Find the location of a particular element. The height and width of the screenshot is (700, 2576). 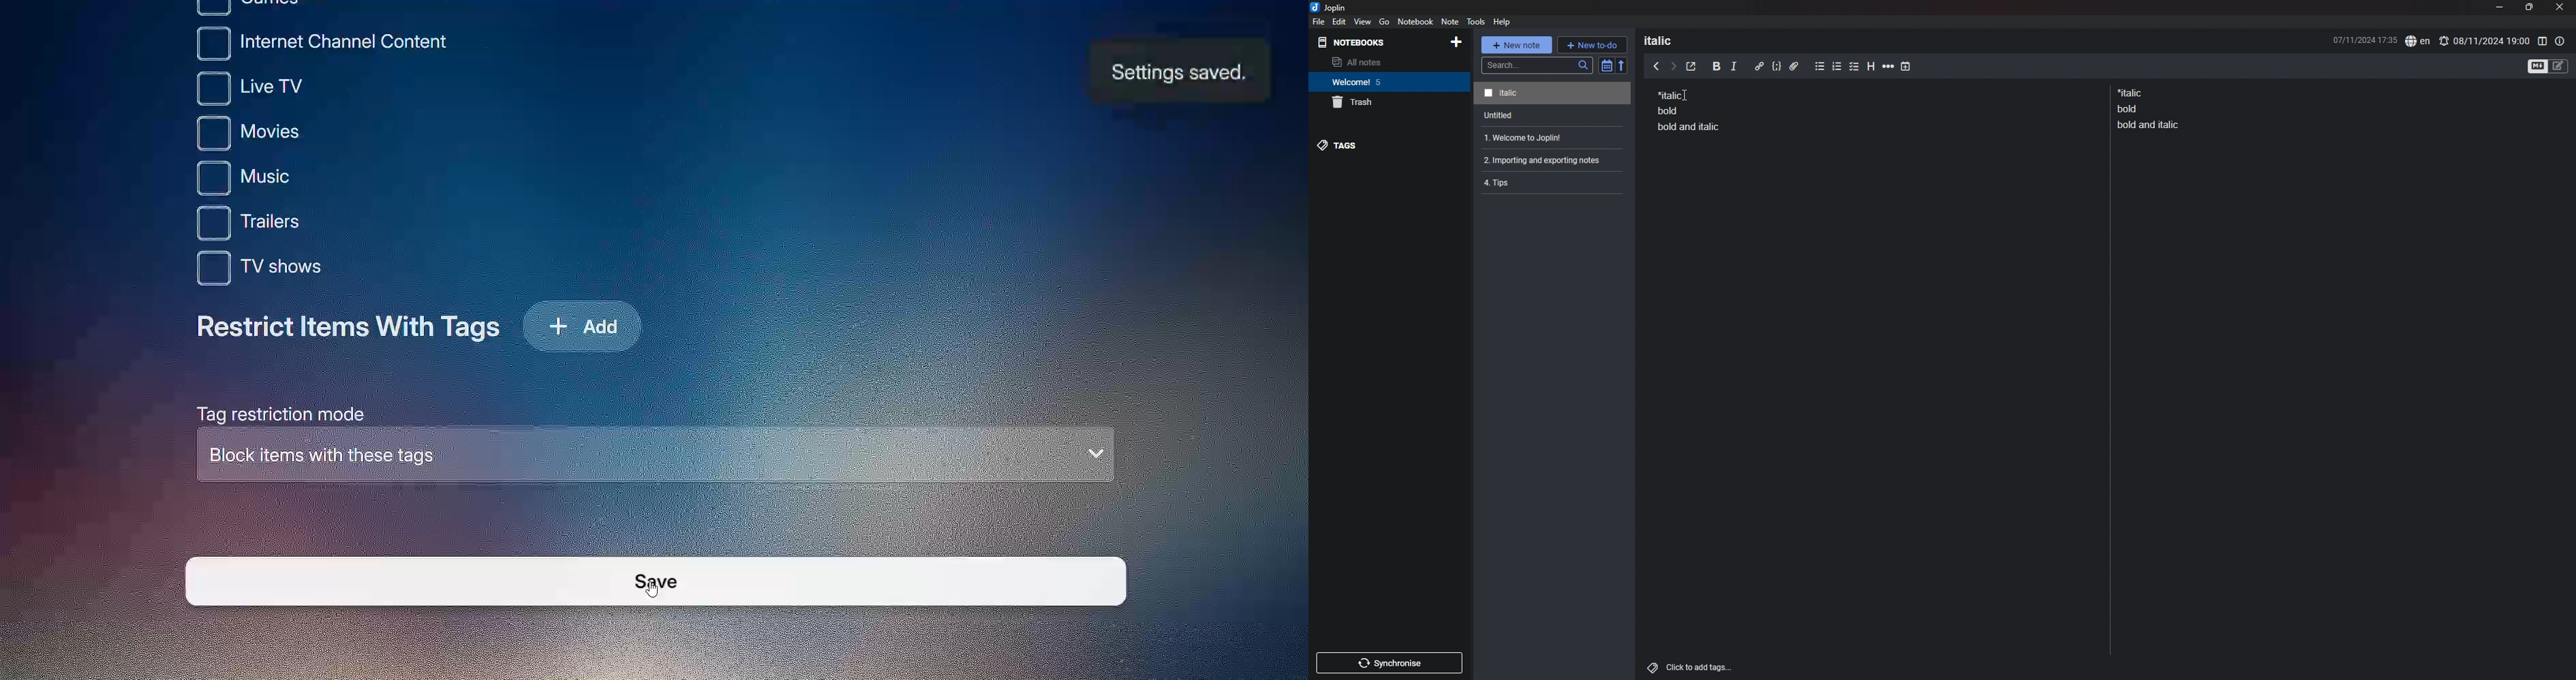

note is located at coordinates (1449, 21).